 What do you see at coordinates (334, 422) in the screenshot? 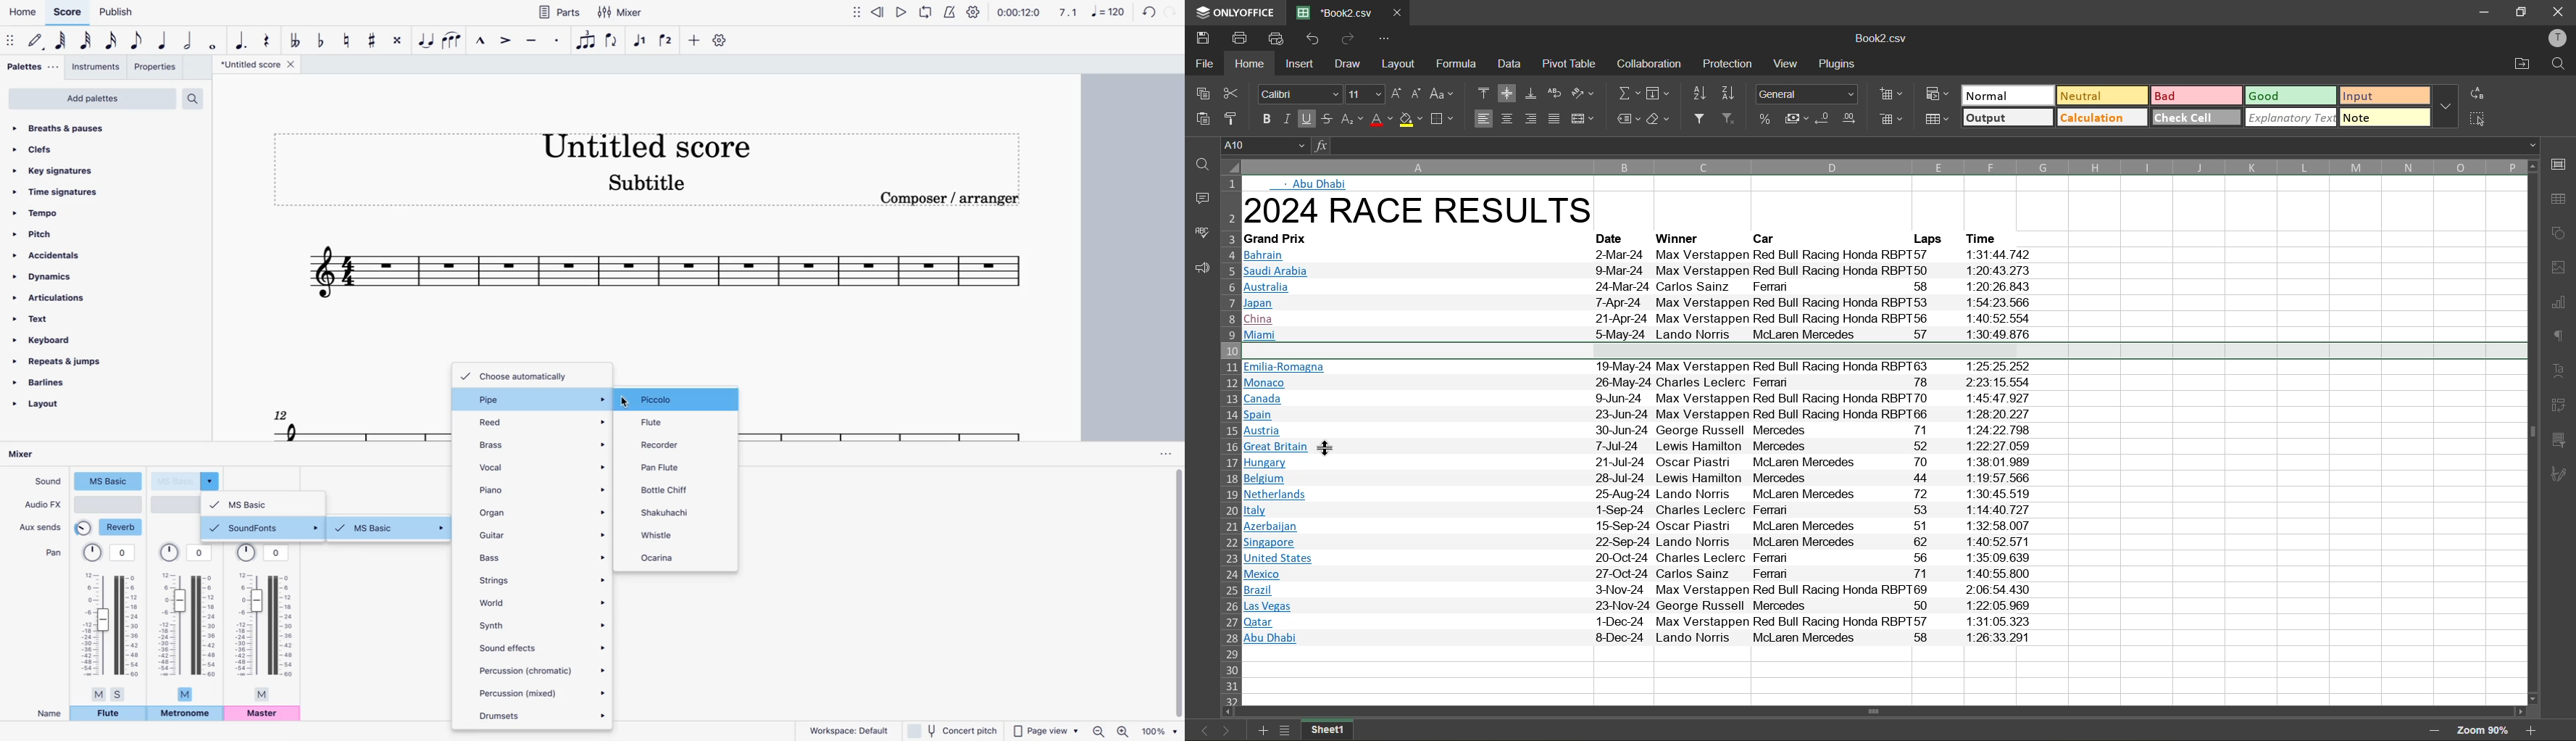
I see `score` at bounding box center [334, 422].